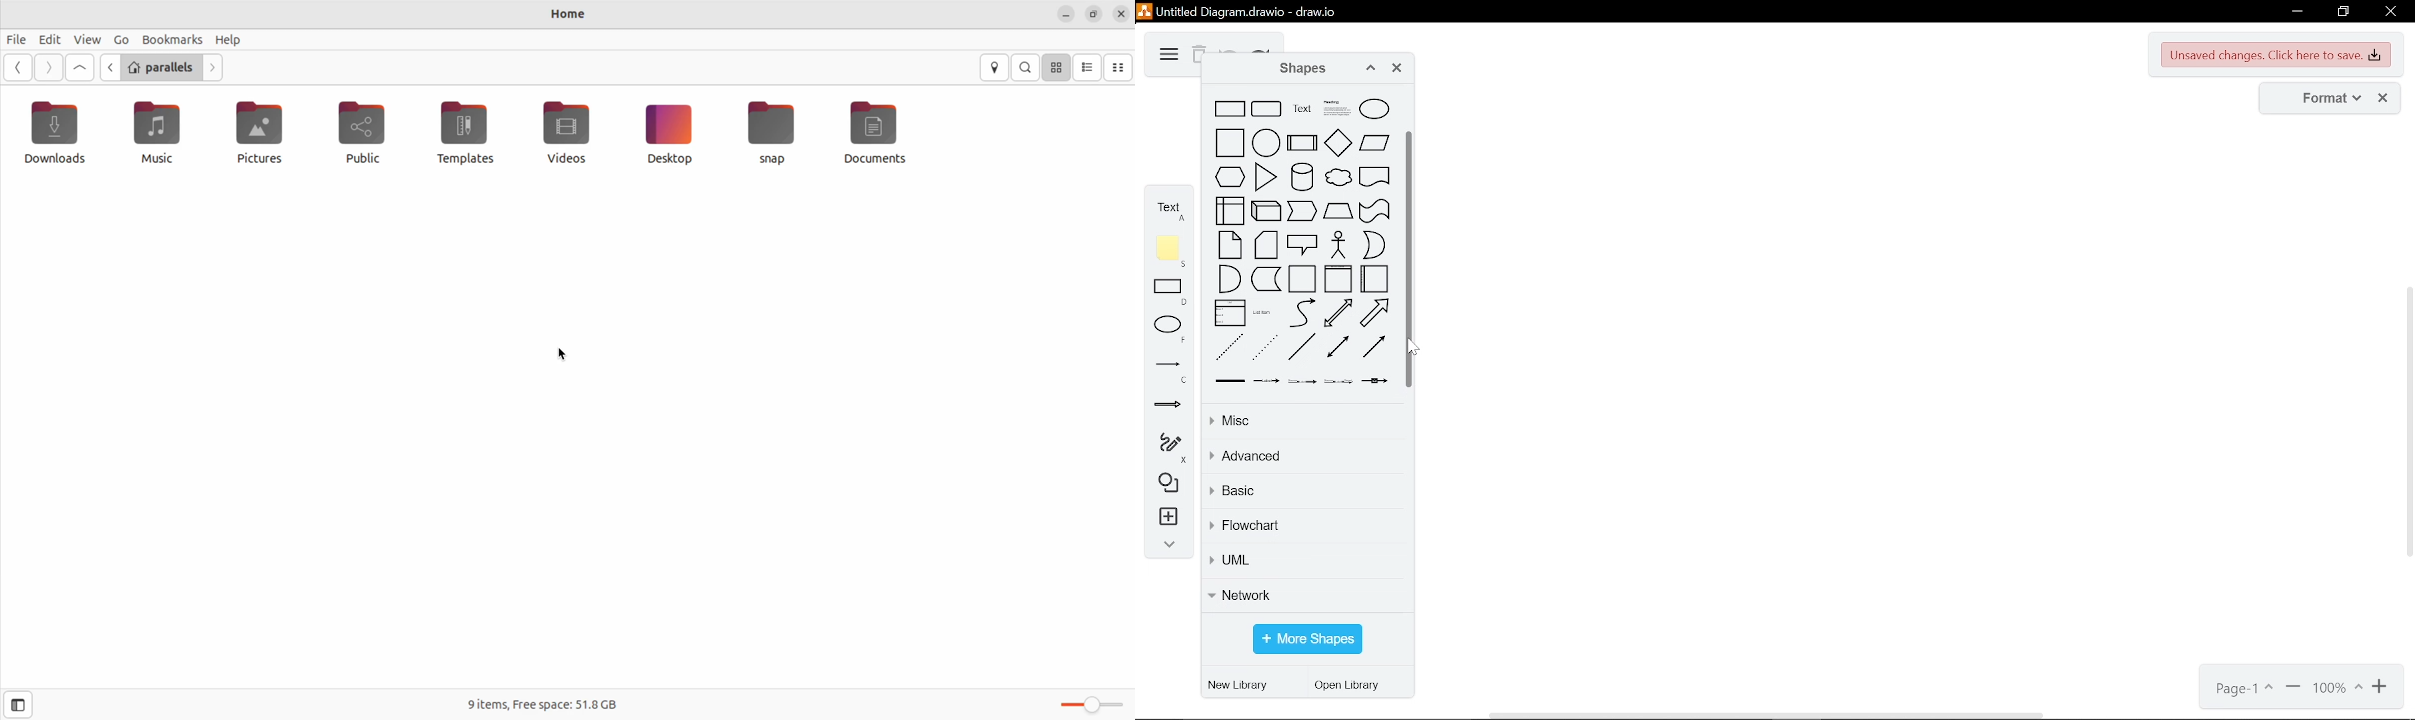 Image resolution: width=2436 pixels, height=728 pixels. Describe the element at coordinates (1338, 312) in the screenshot. I see `bidirectional arrow` at that location.